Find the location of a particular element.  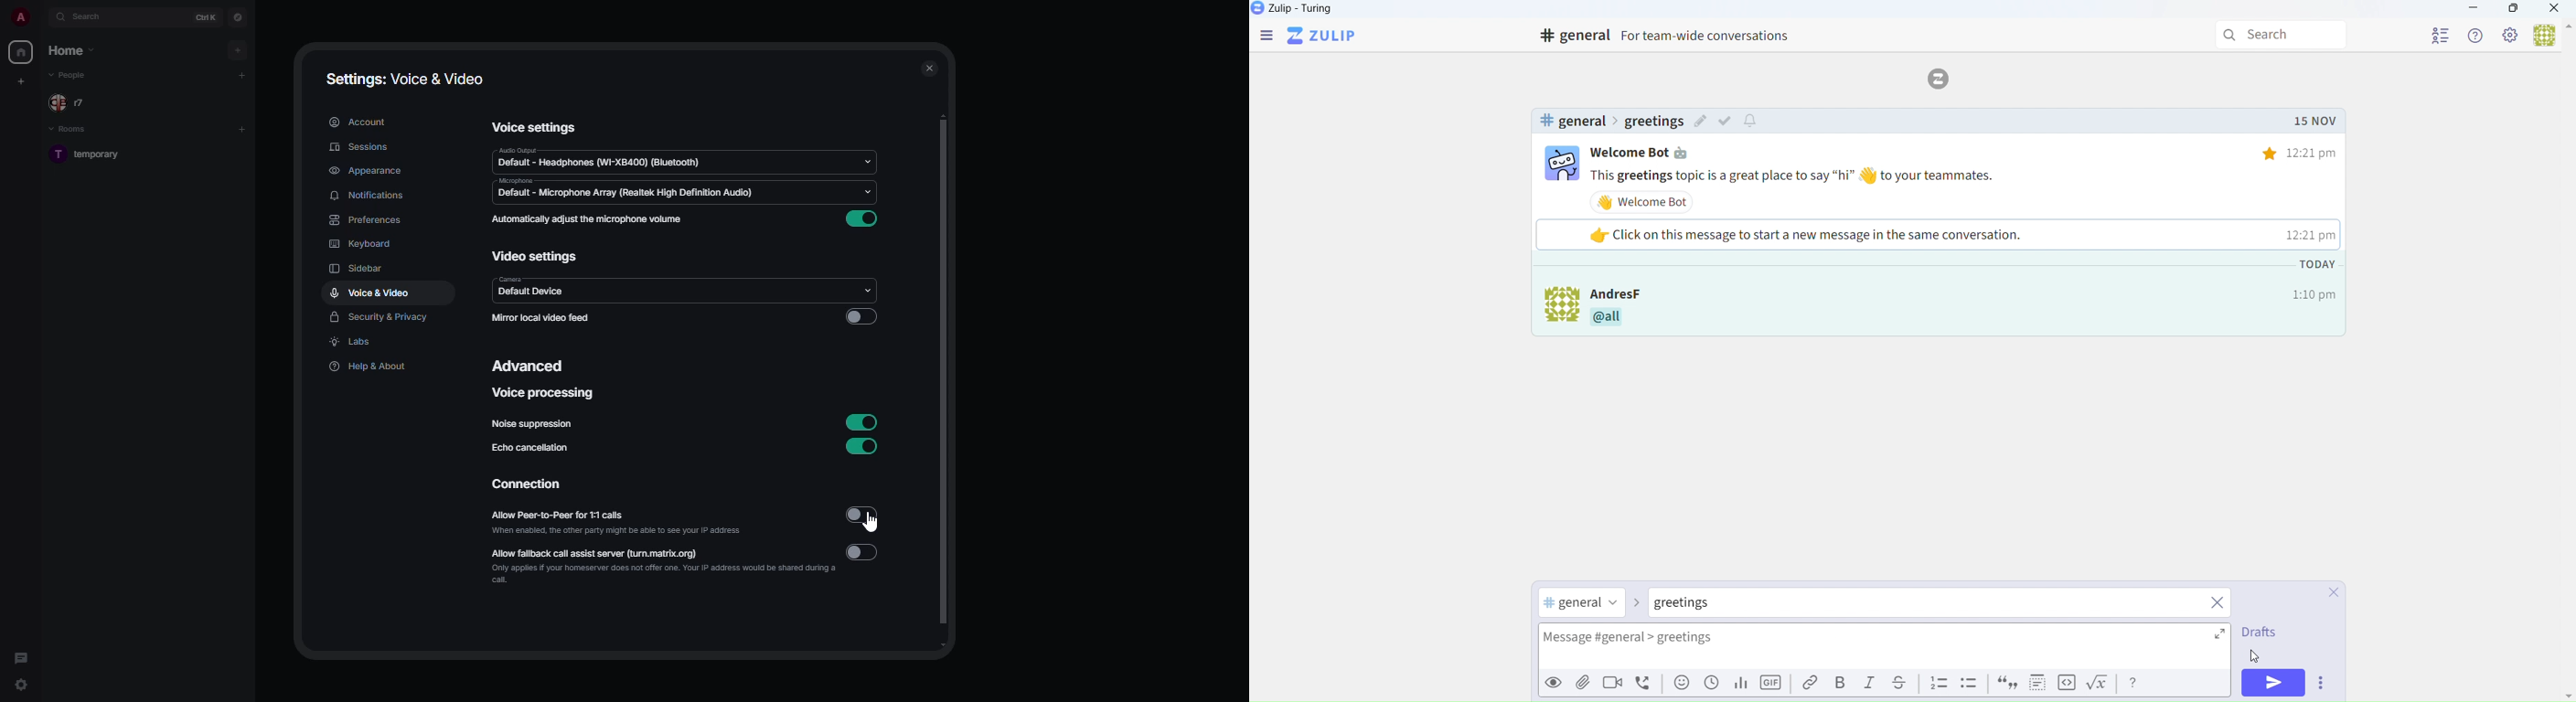

Zulip logo is located at coordinates (1324, 36).